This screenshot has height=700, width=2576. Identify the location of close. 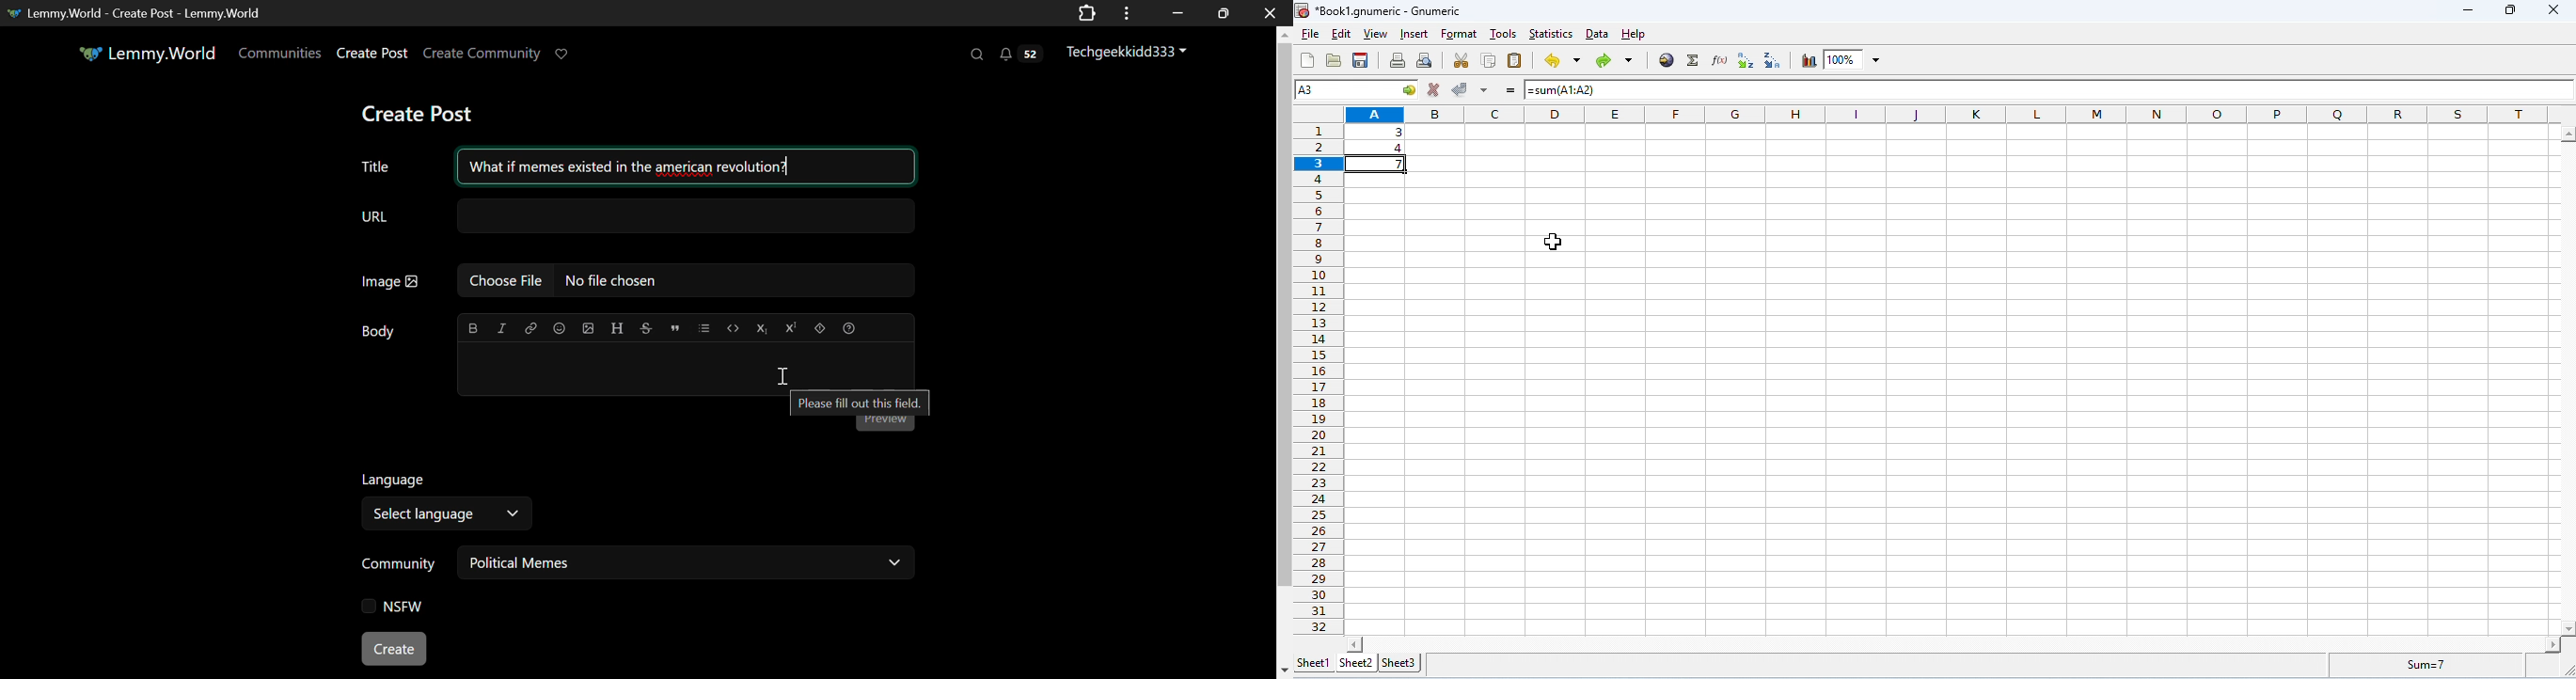
(2552, 9).